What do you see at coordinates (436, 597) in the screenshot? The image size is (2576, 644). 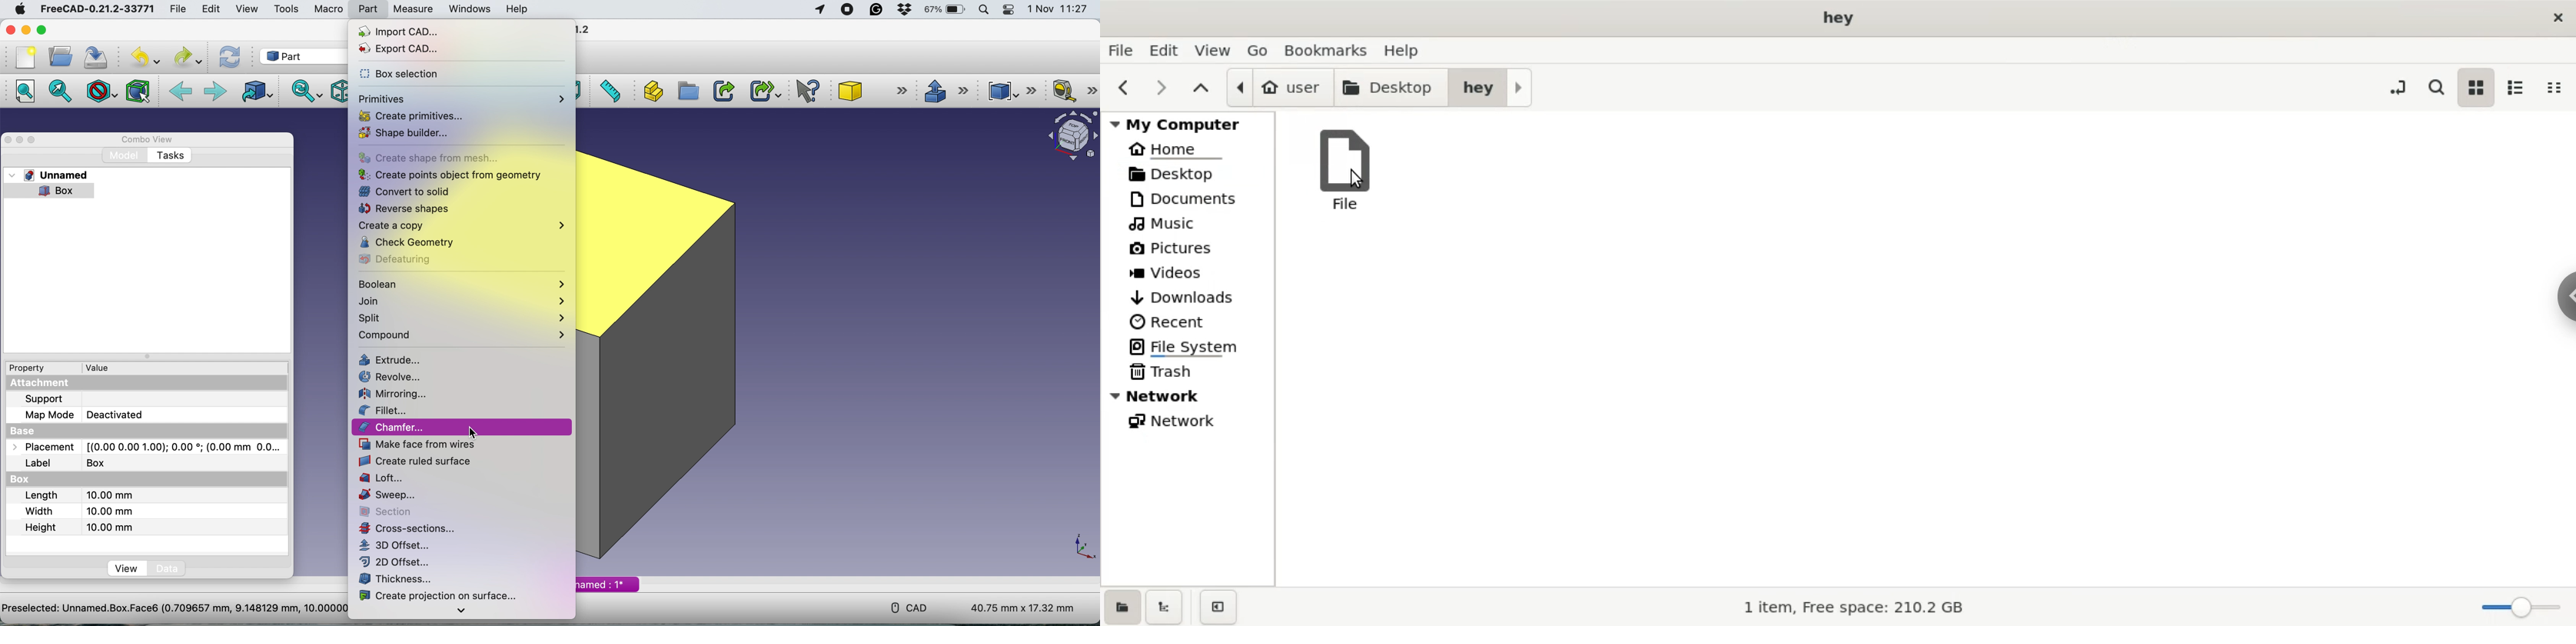 I see `create projection on surface` at bounding box center [436, 597].